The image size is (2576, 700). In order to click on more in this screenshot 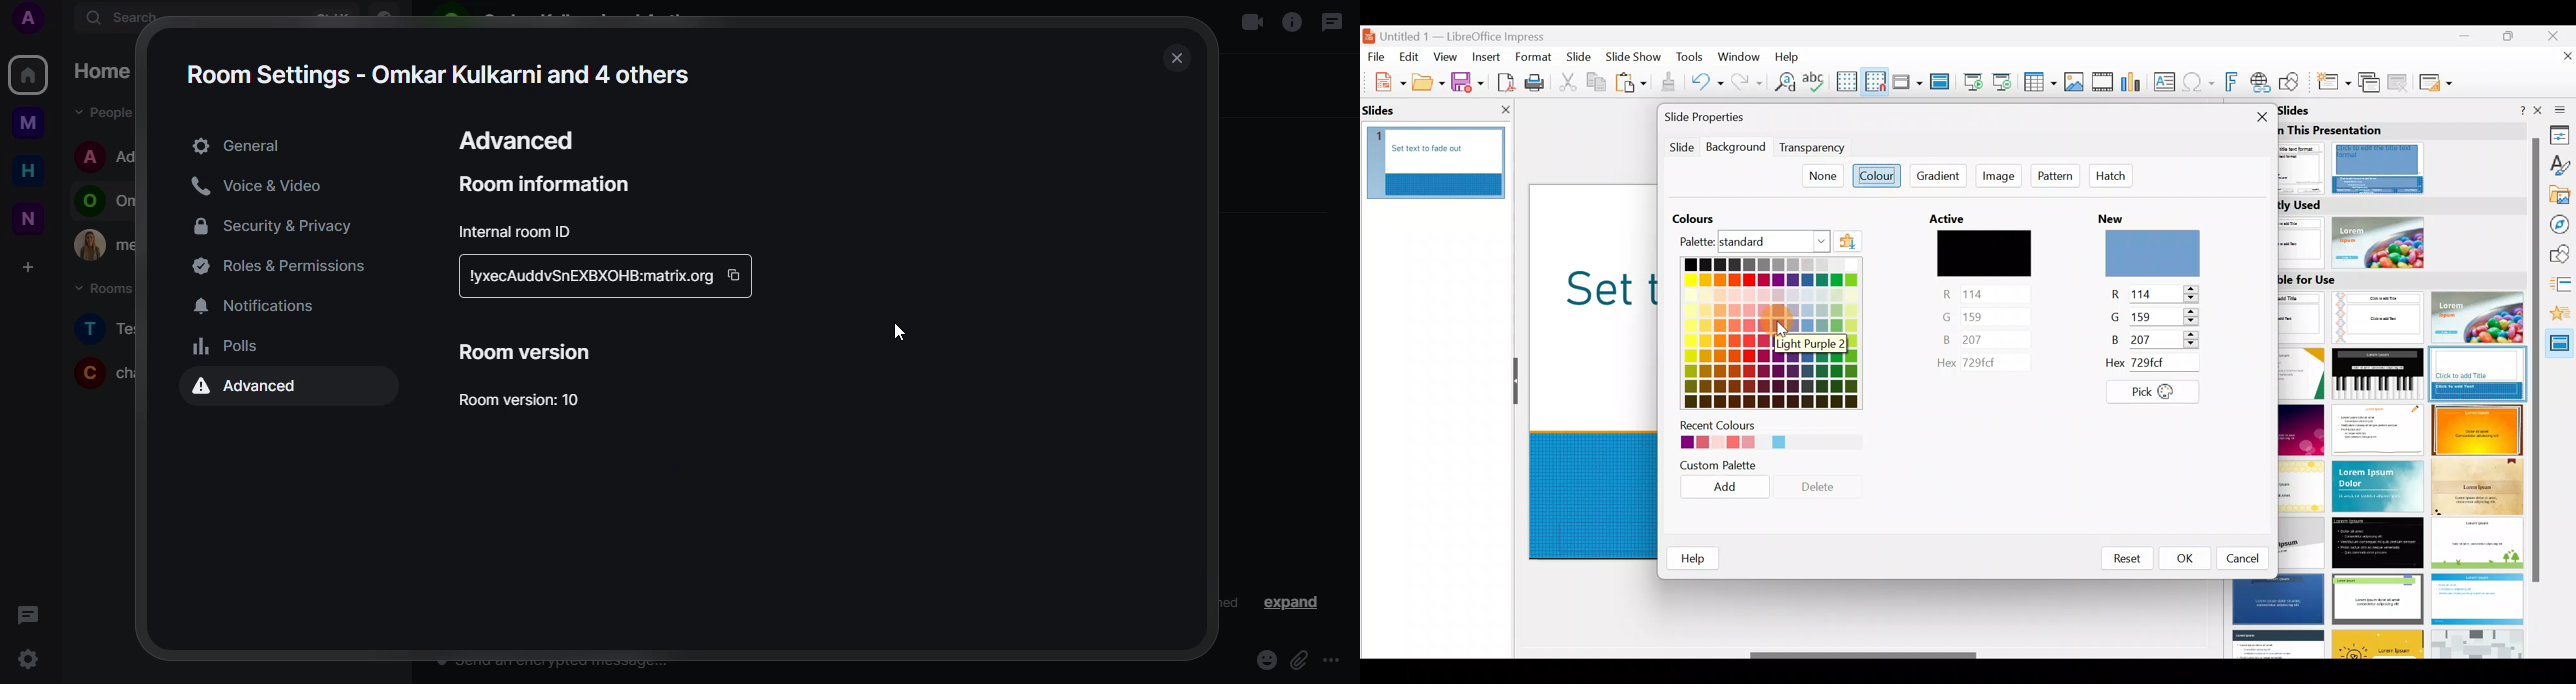, I will do `click(1331, 661)`.